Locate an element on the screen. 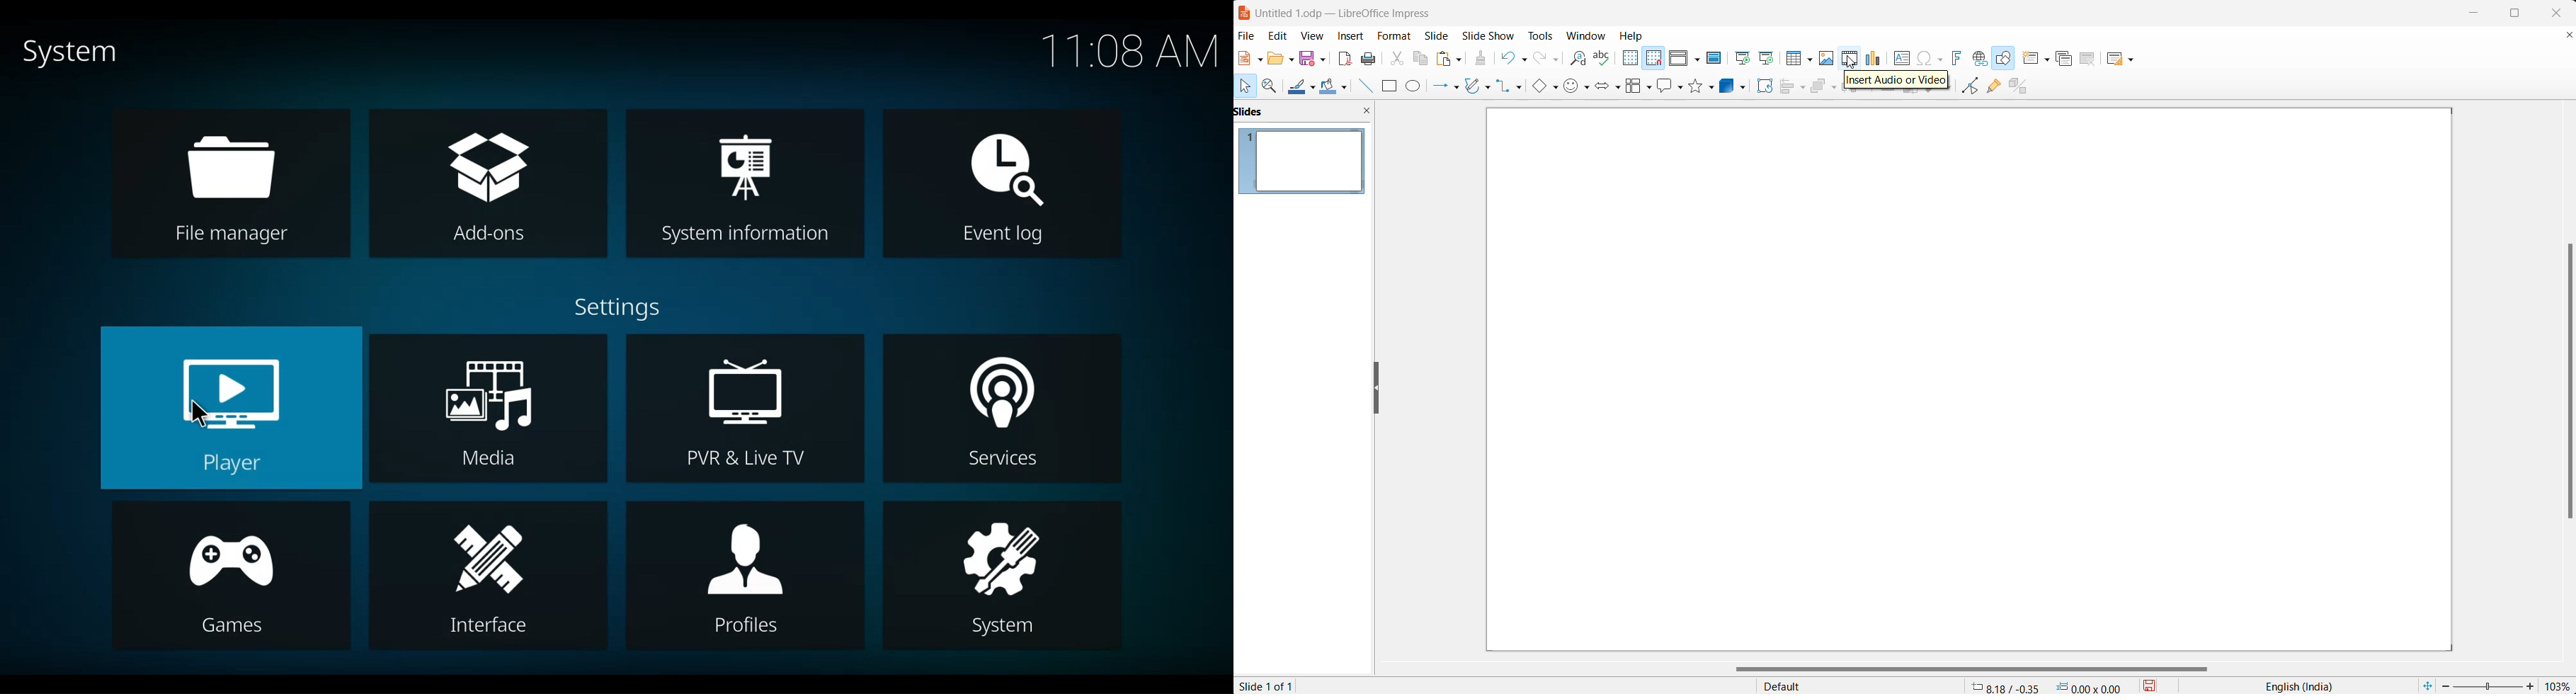  block arrows is located at coordinates (1605, 88).